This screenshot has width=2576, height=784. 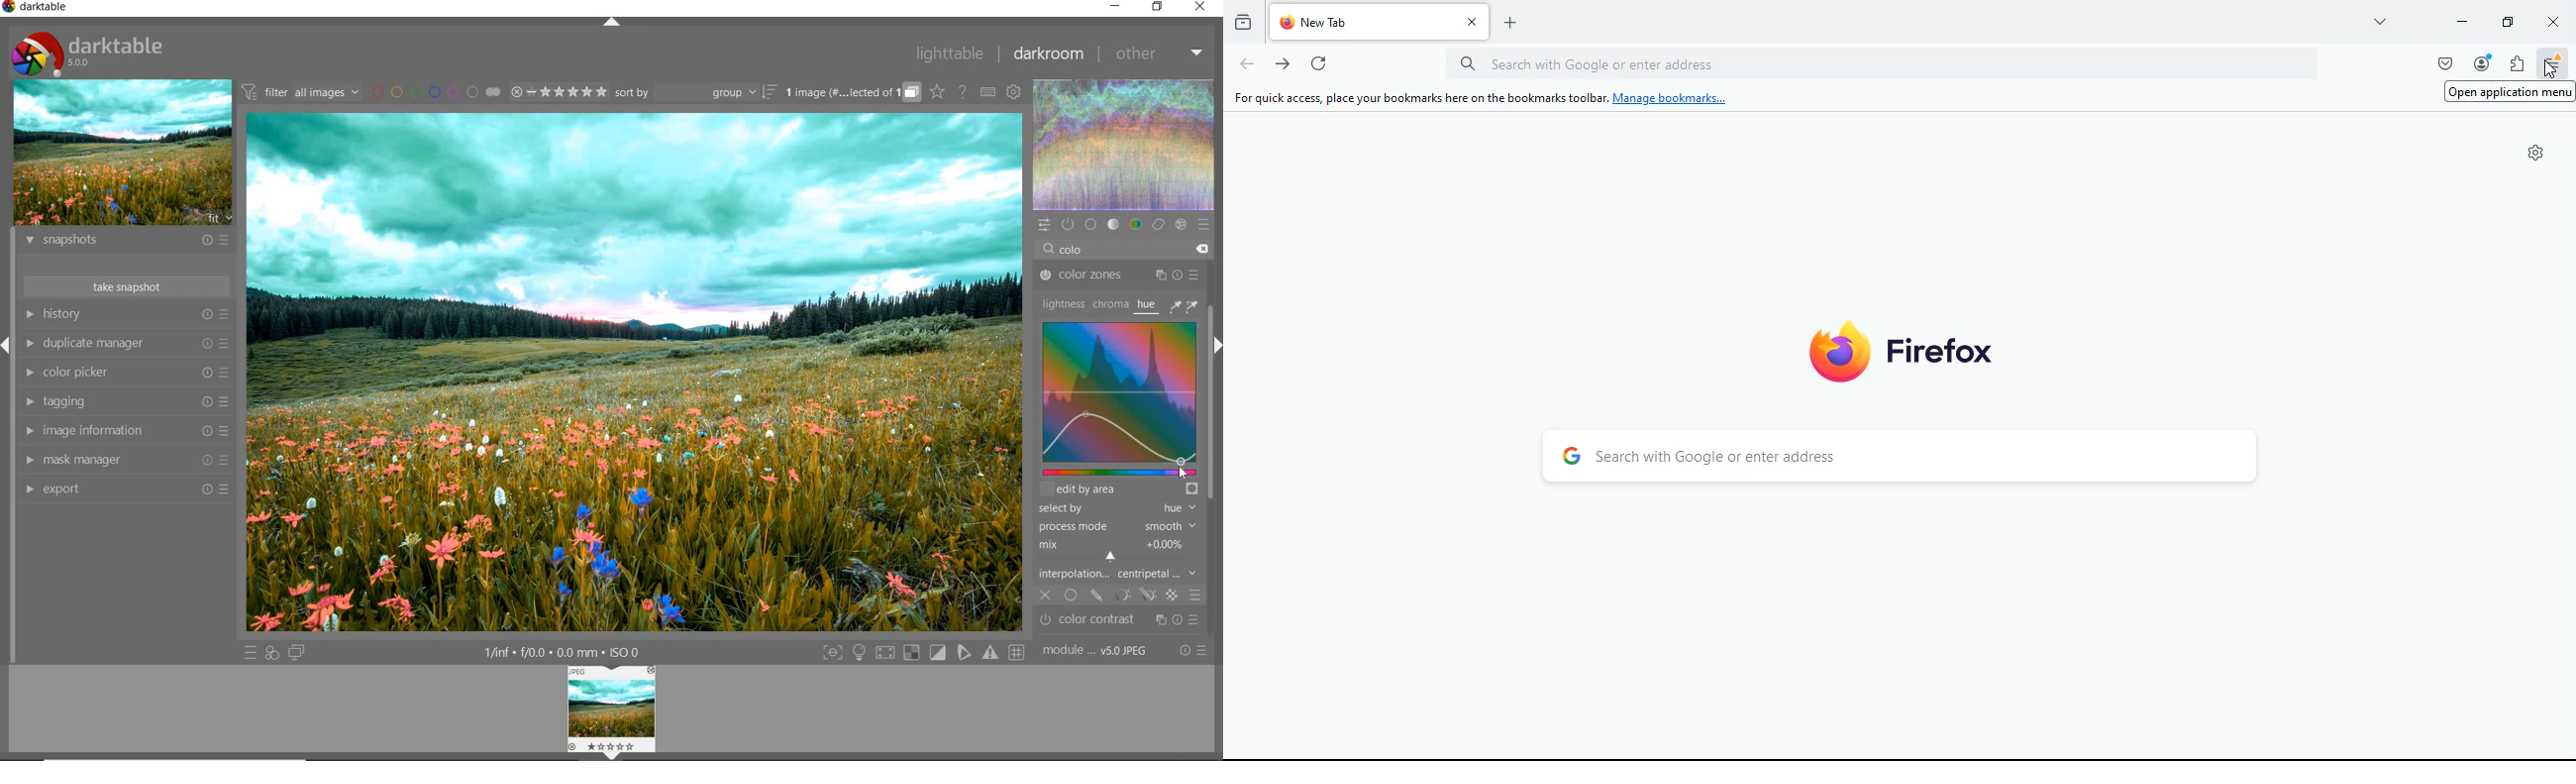 What do you see at coordinates (1181, 225) in the screenshot?
I see `effect` at bounding box center [1181, 225].